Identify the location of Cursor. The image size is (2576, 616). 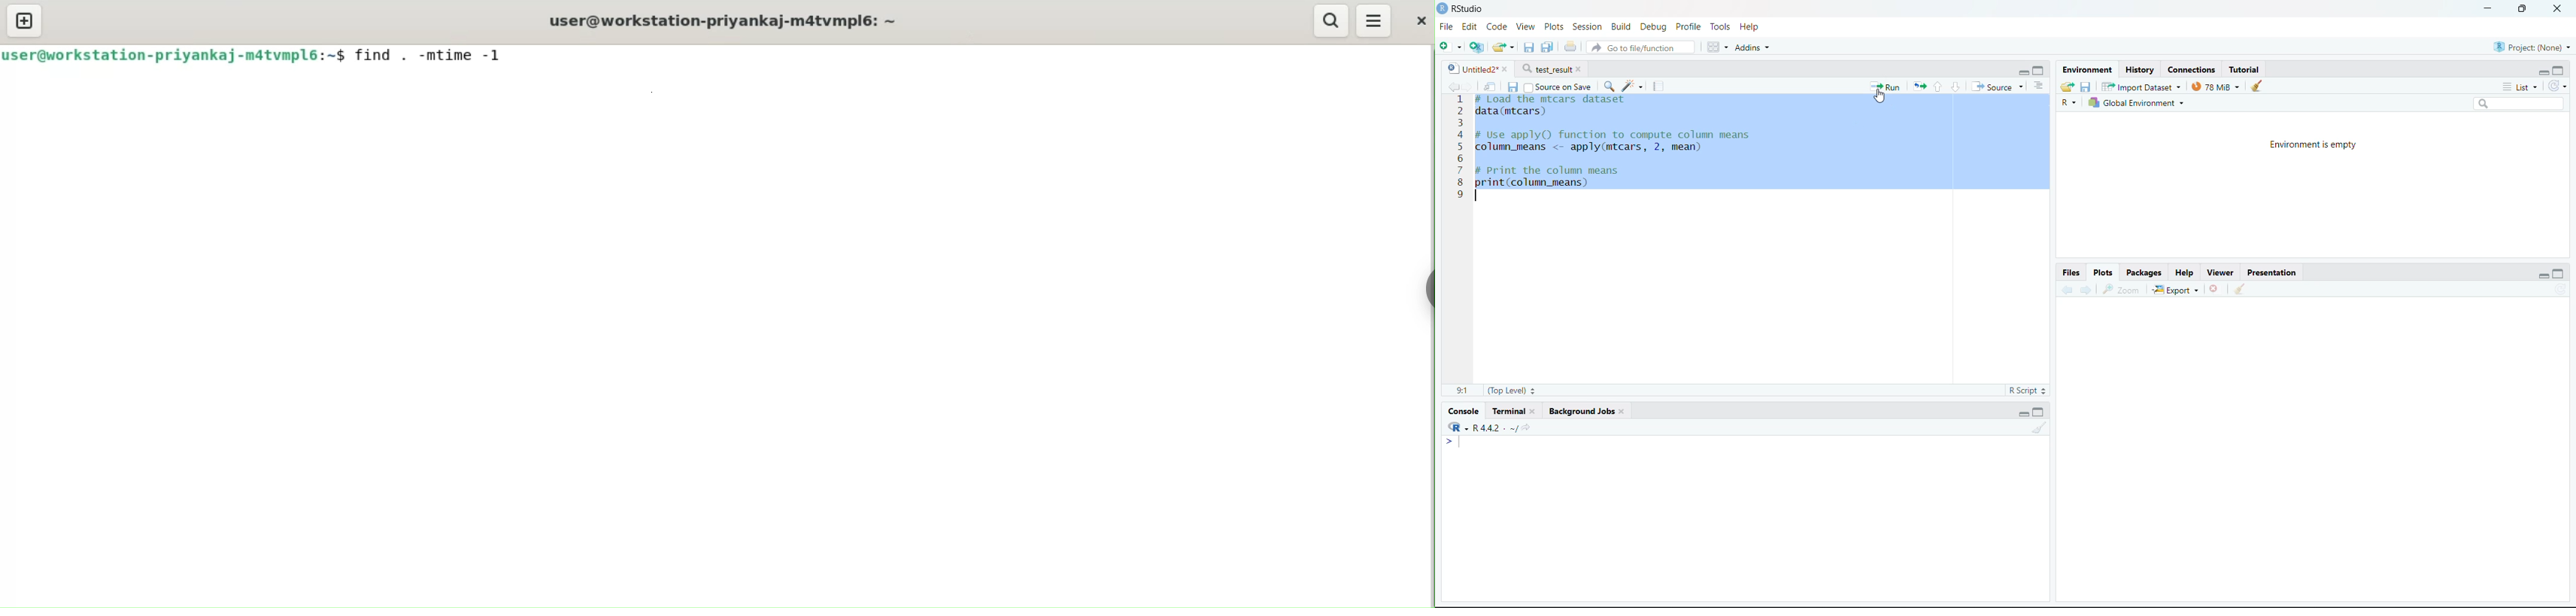
(1882, 99).